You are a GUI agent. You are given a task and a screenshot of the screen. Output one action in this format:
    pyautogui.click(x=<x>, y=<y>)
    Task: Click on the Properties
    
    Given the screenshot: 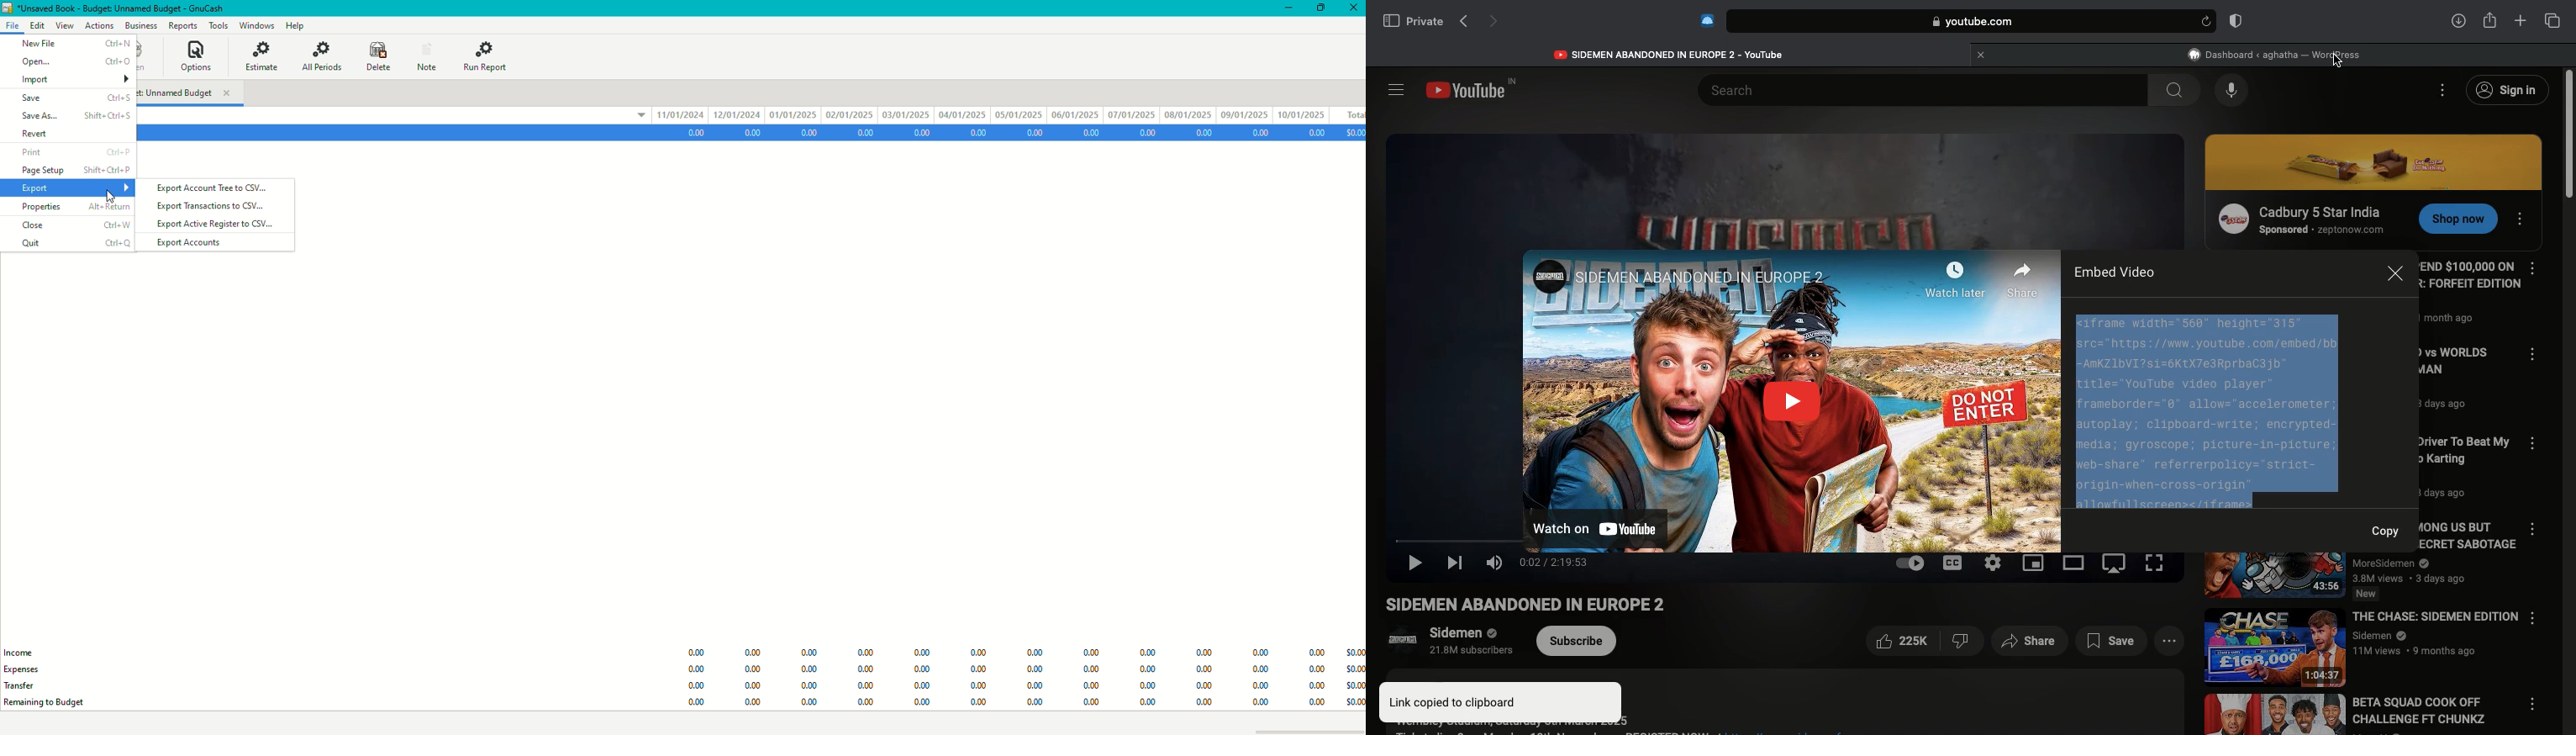 What is the action you would take?
    pyautogui.click(x=71, y=207)
    